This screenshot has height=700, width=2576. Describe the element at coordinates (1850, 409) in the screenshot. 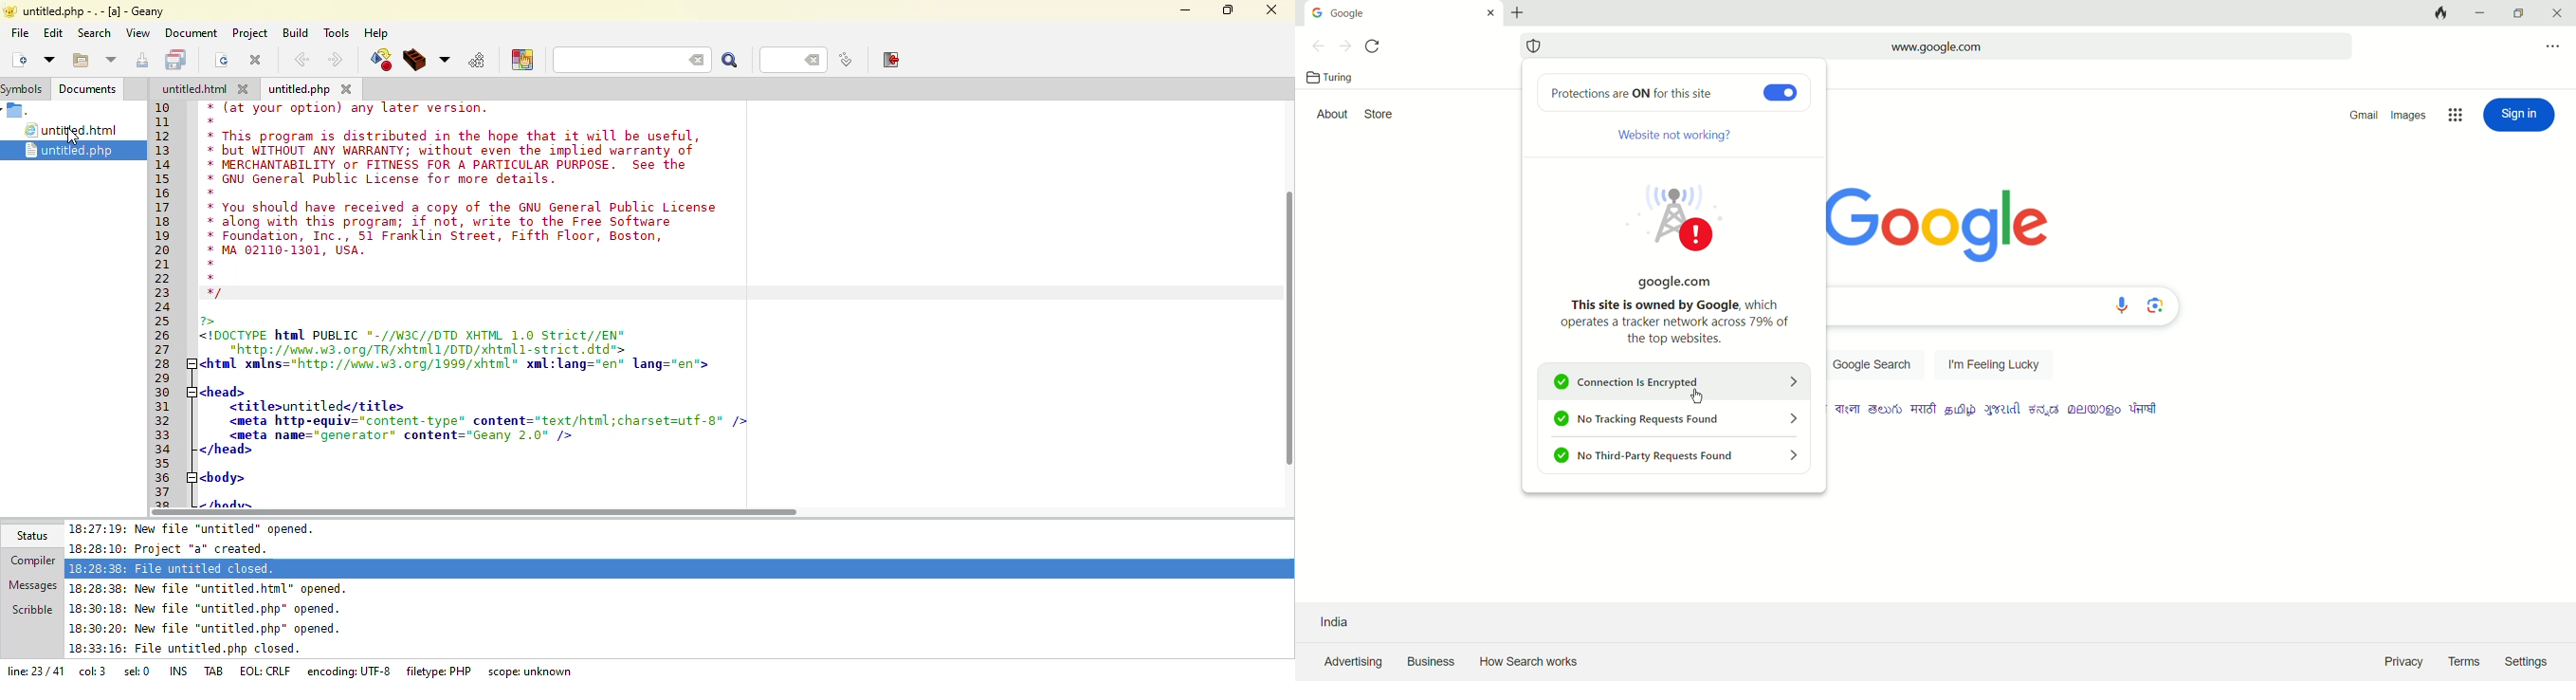

I see `language` at that location.